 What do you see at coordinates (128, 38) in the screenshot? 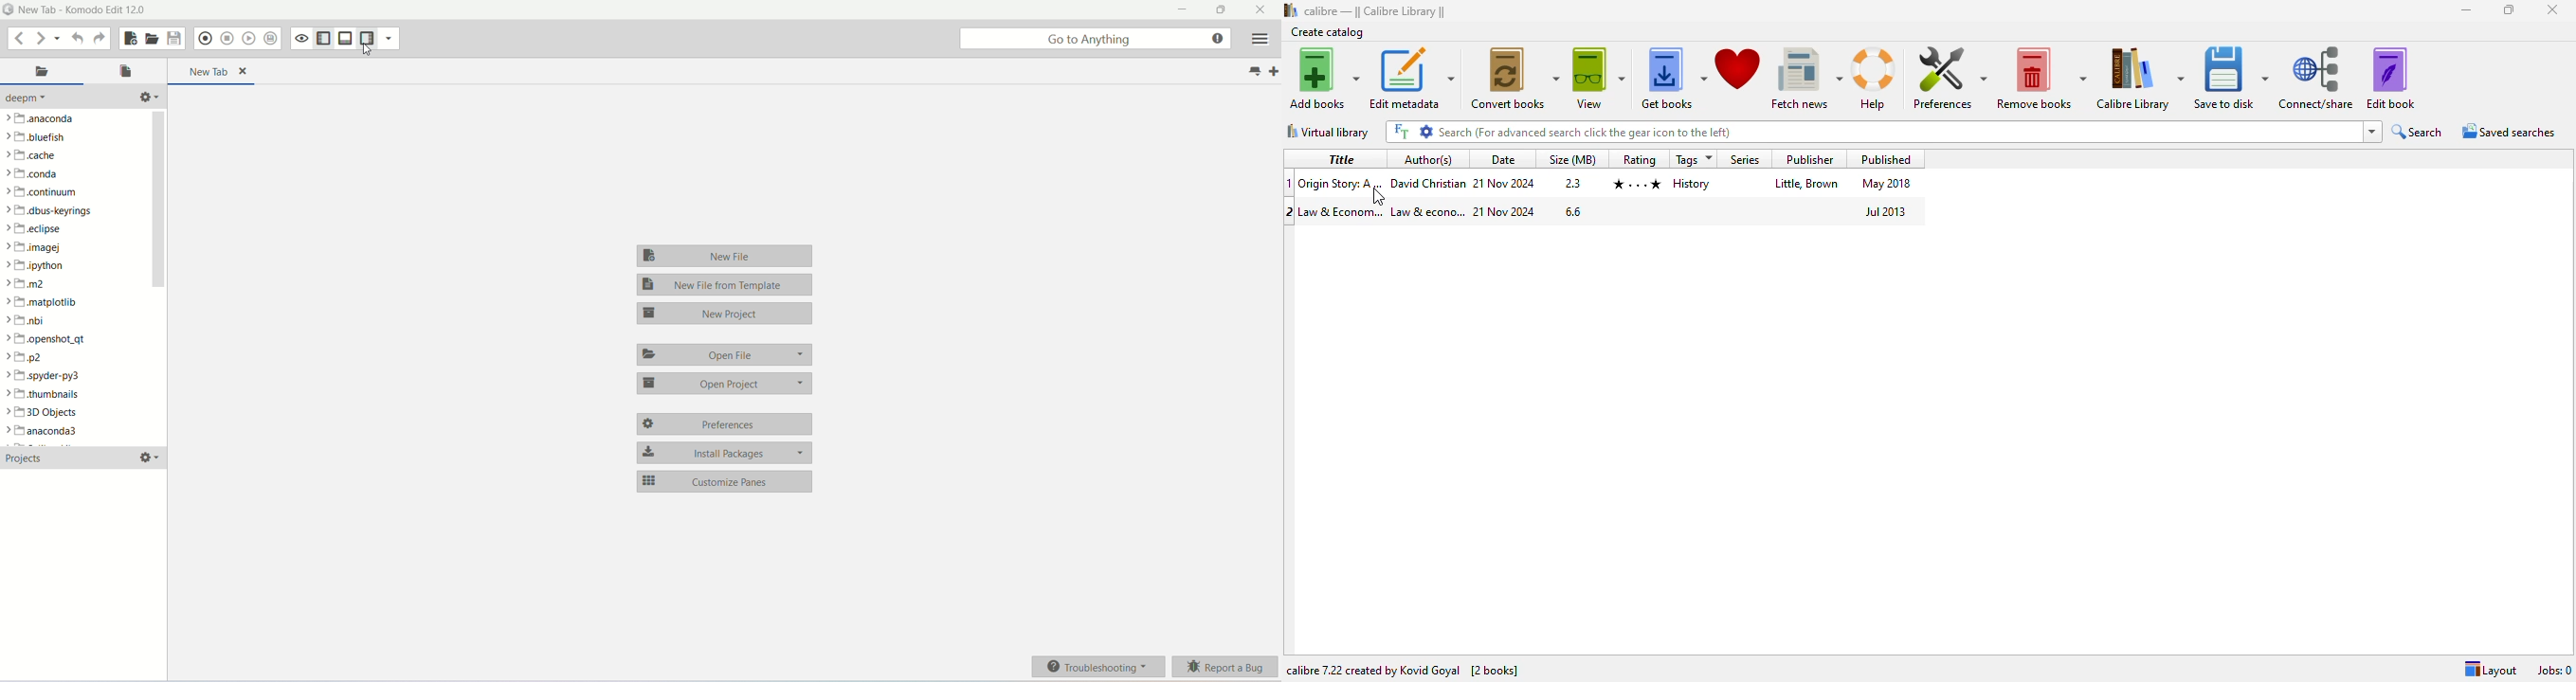
I see `new file` at bounding box center [128, 38].